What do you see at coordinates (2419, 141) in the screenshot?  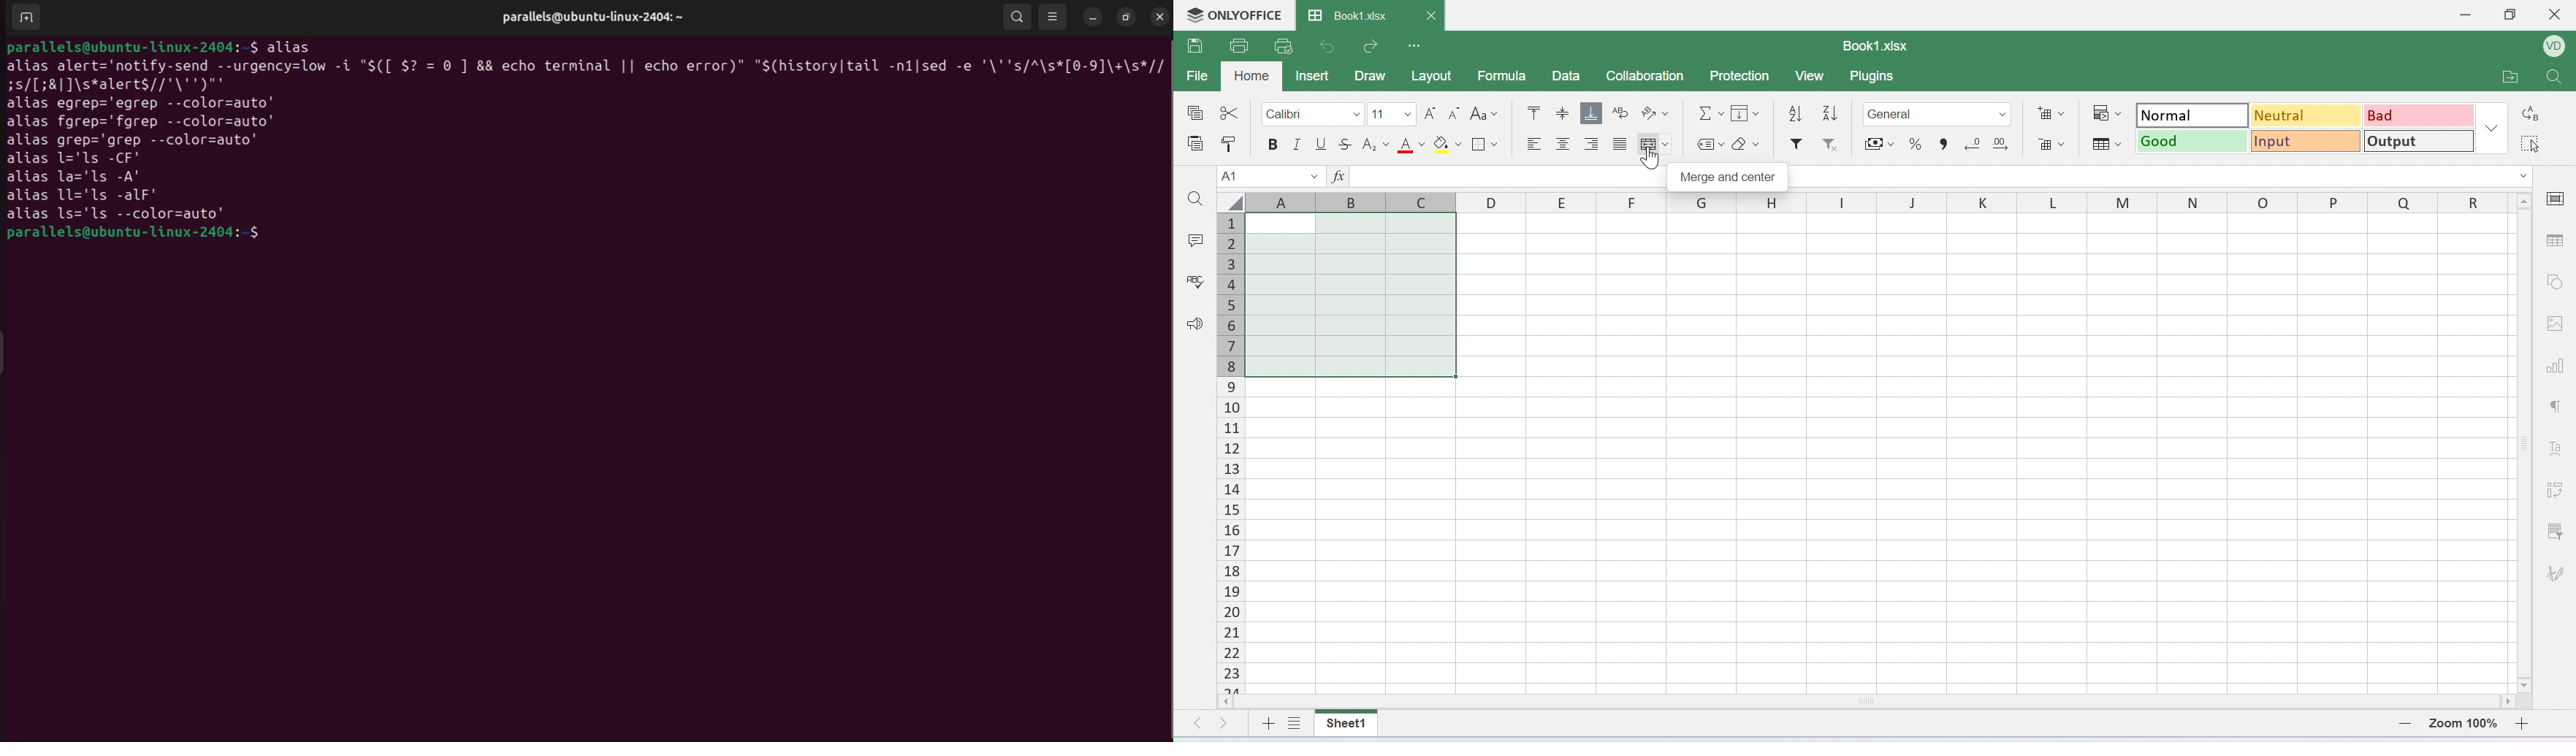 I see `output` at bounding box center [2419, 141].